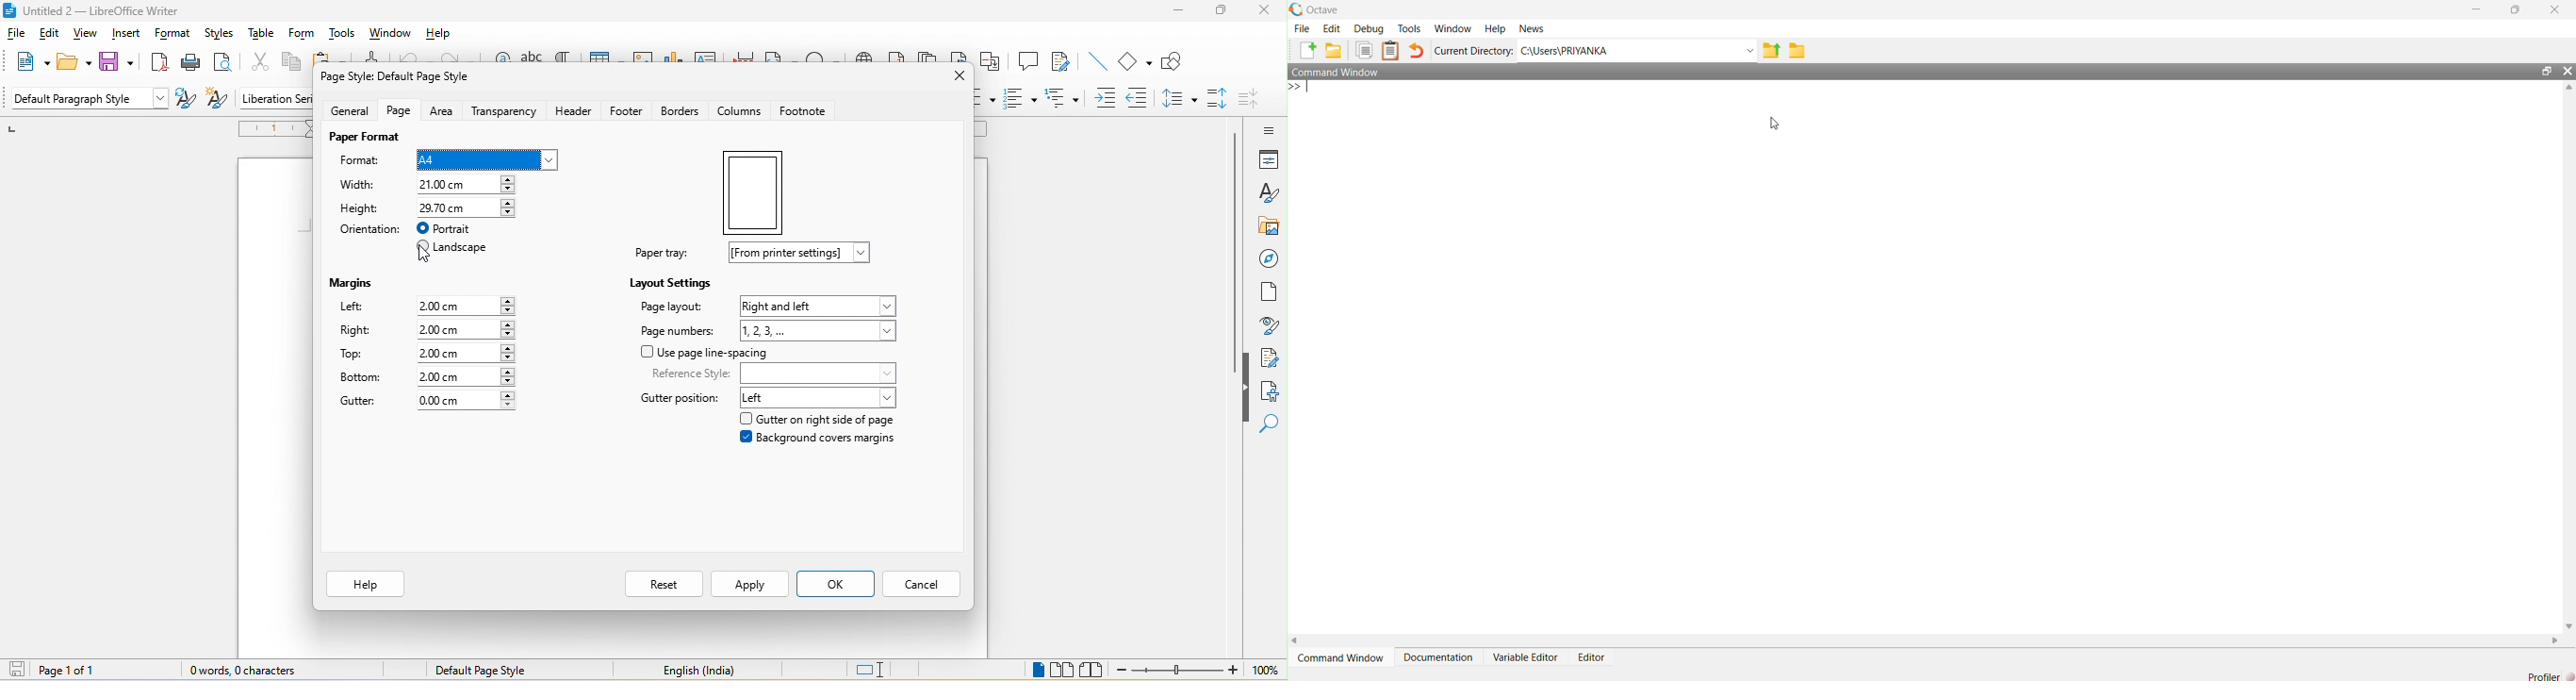  I want to click on page layout, so click(672, 310).